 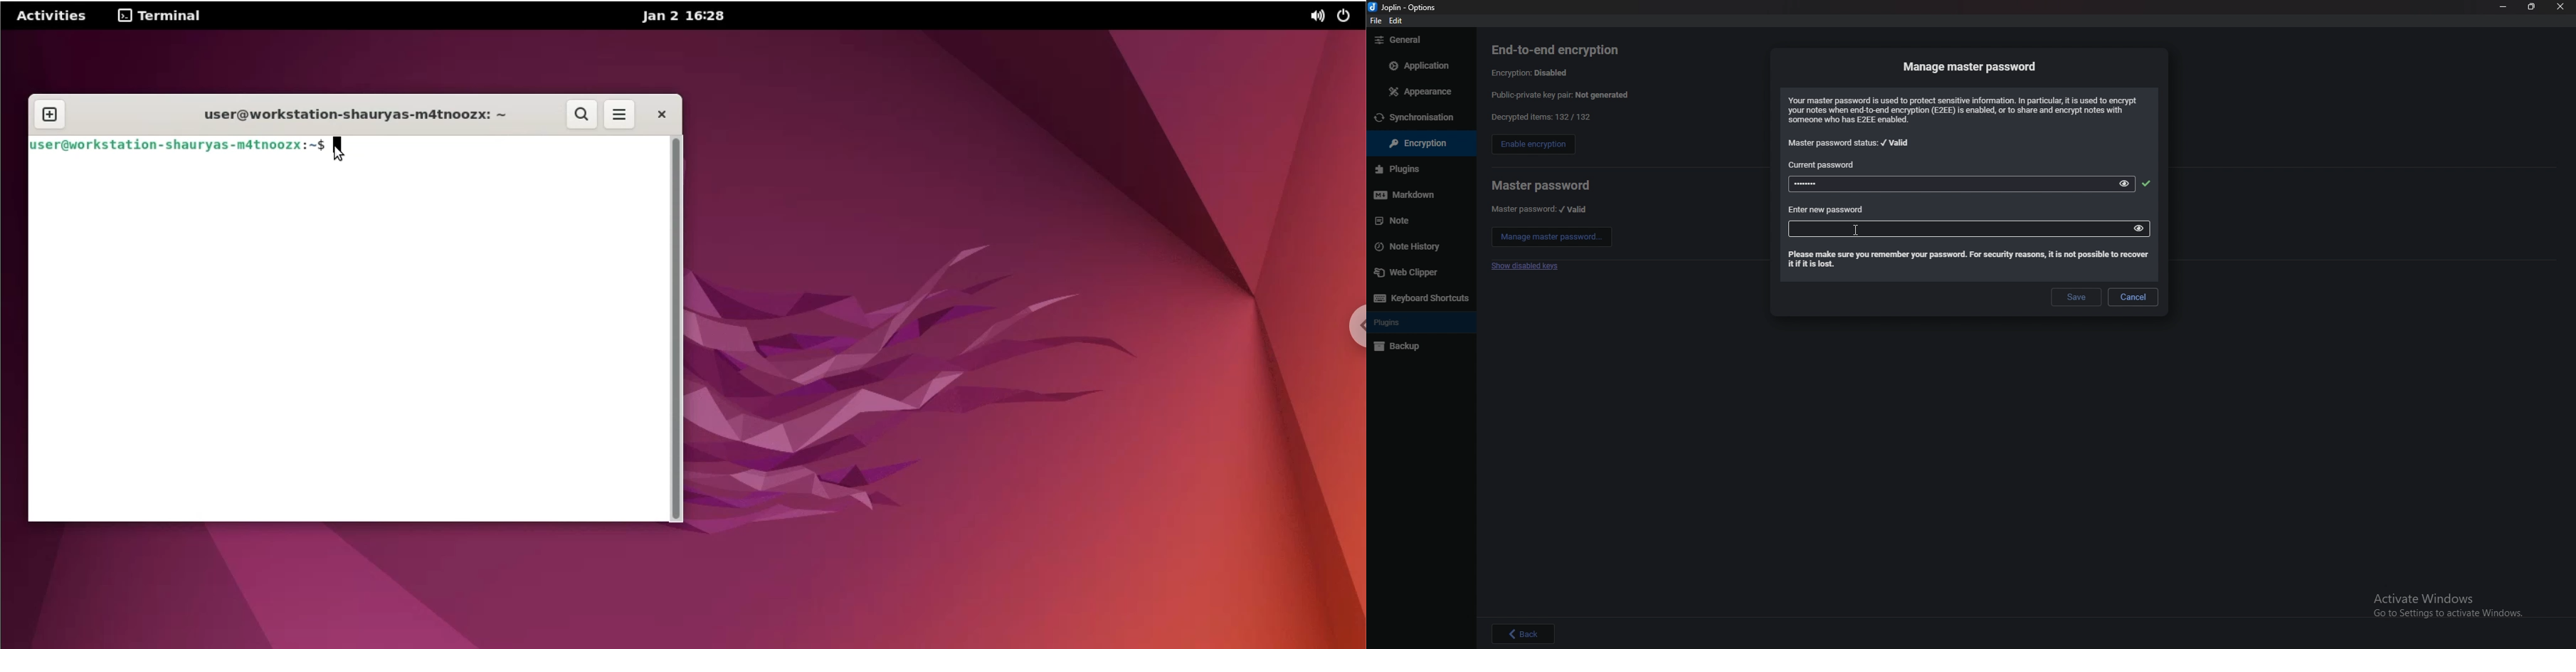 I want to click on plugins, so click(x=1419, y=323).